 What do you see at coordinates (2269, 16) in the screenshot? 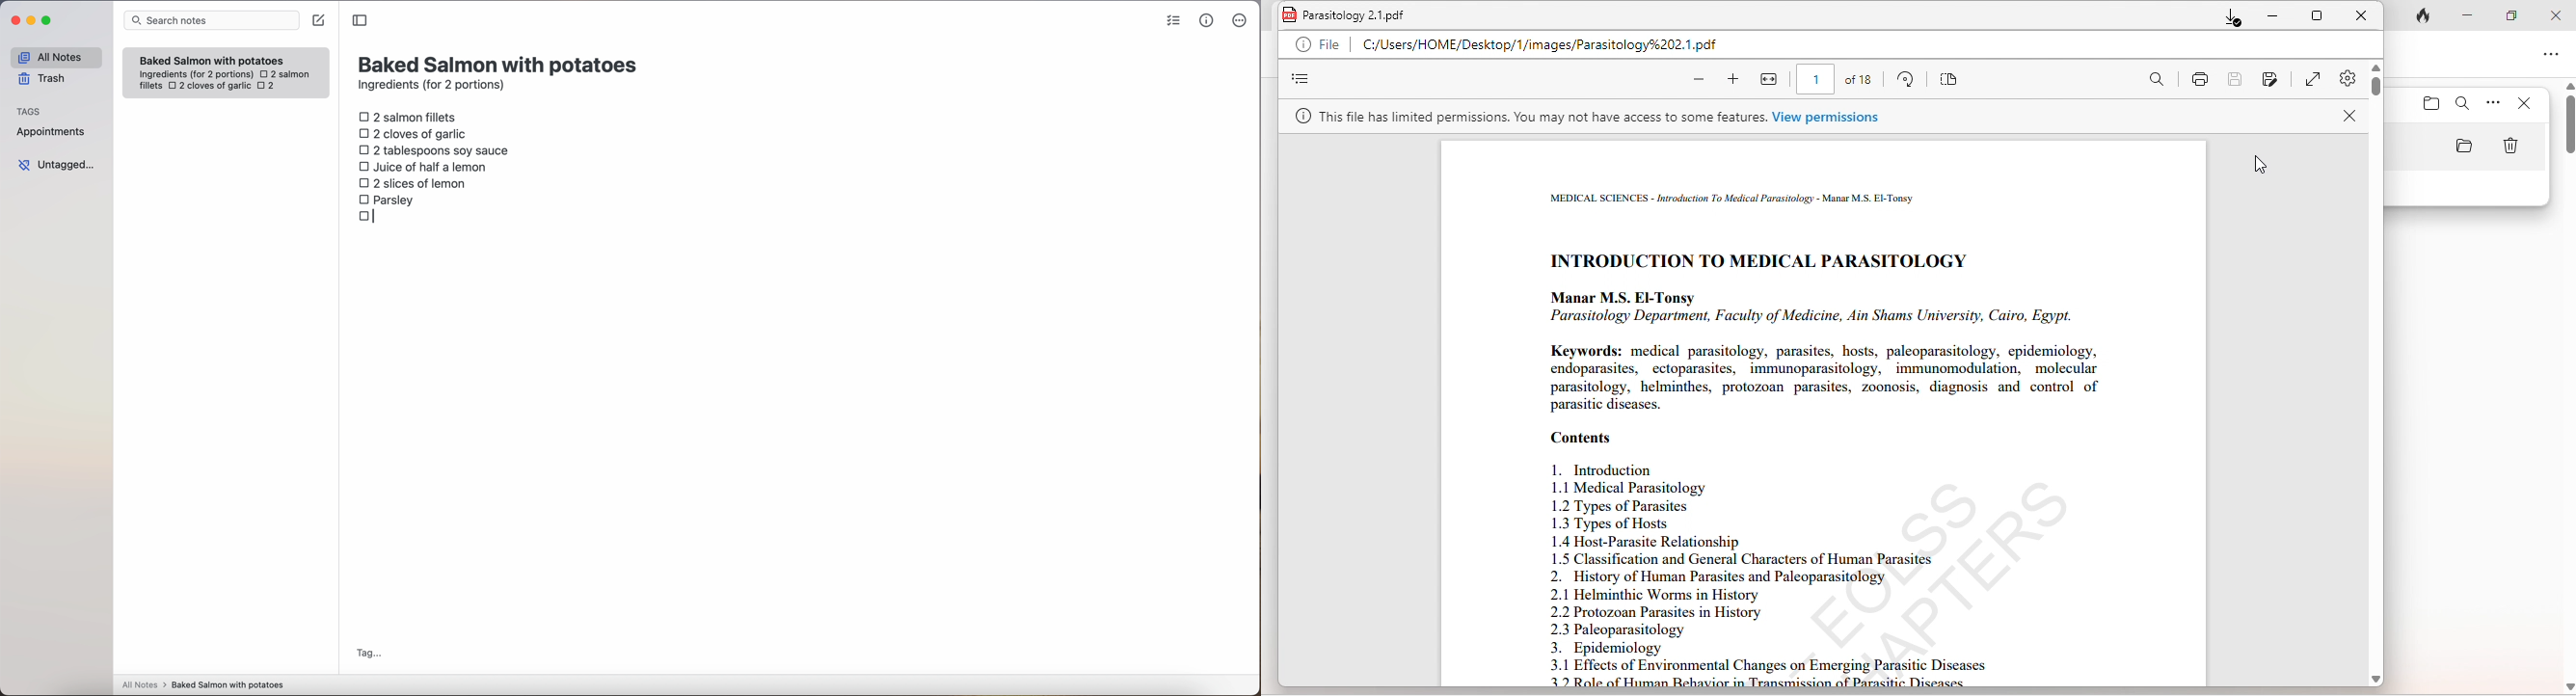
I see `minimize` at bounding box center [2269, 16].